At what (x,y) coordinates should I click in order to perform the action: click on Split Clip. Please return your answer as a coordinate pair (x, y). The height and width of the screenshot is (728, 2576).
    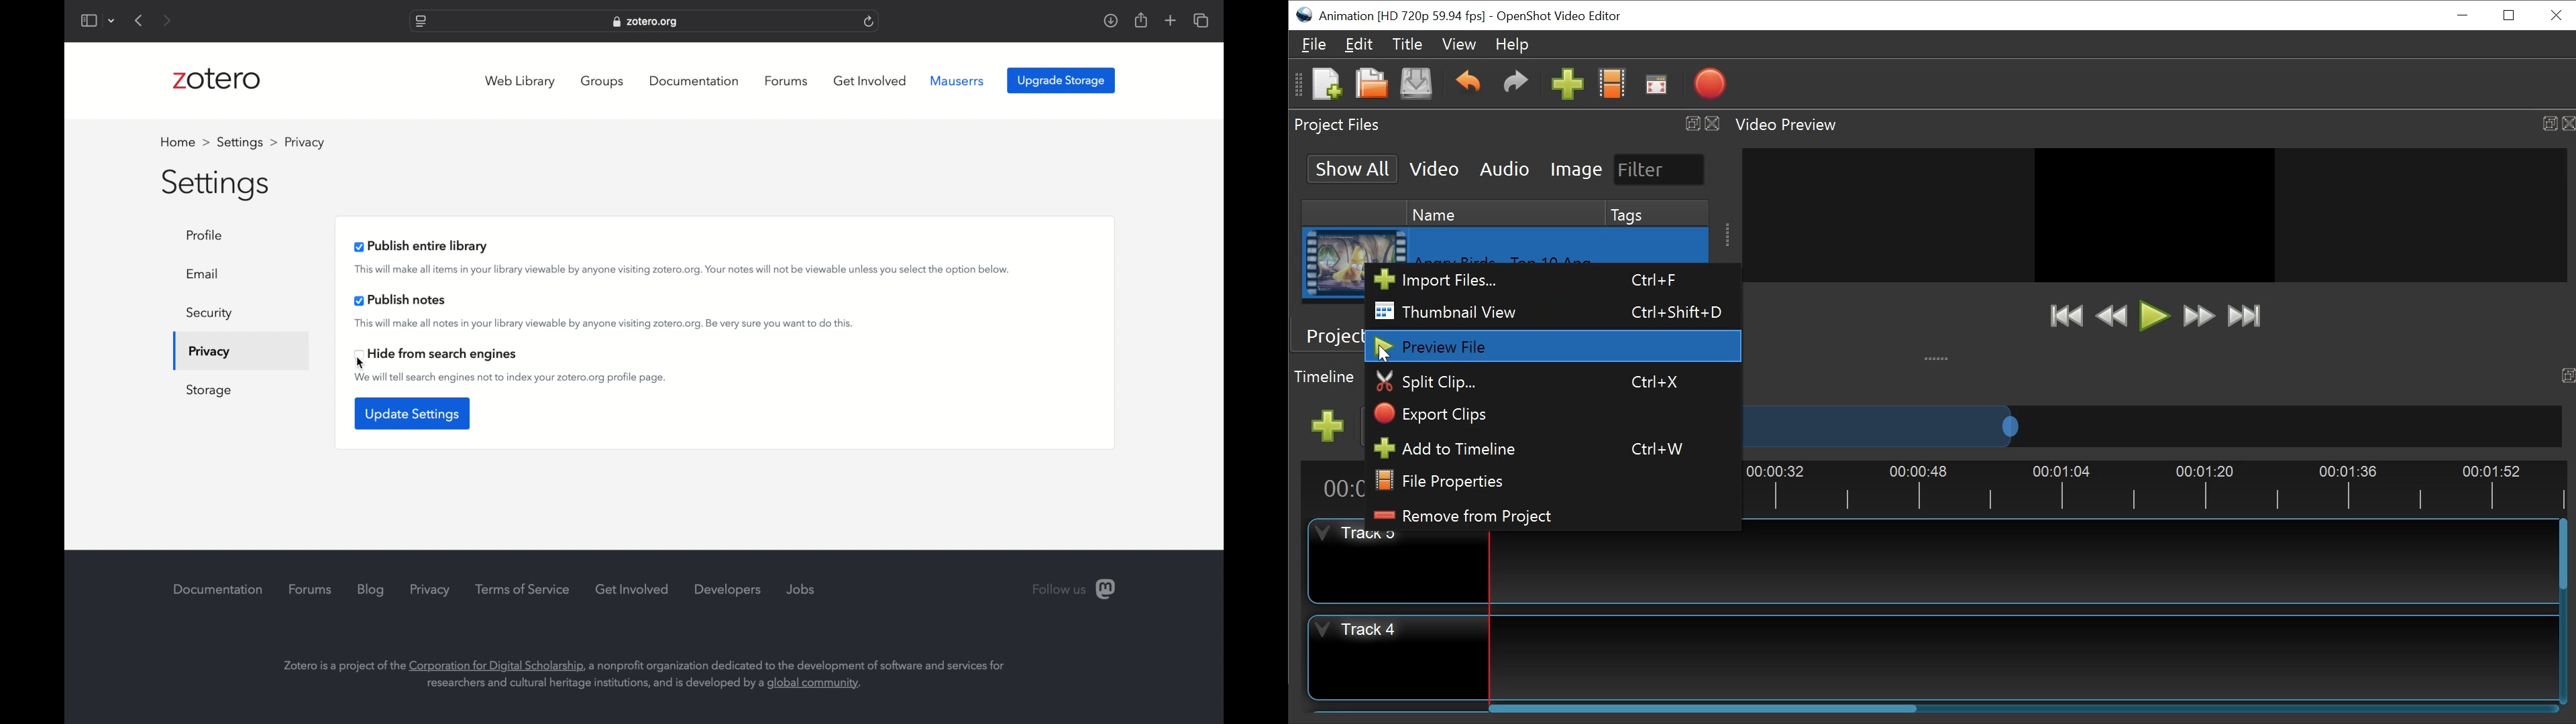
    Looking at the image, I should click on (1554, 382).